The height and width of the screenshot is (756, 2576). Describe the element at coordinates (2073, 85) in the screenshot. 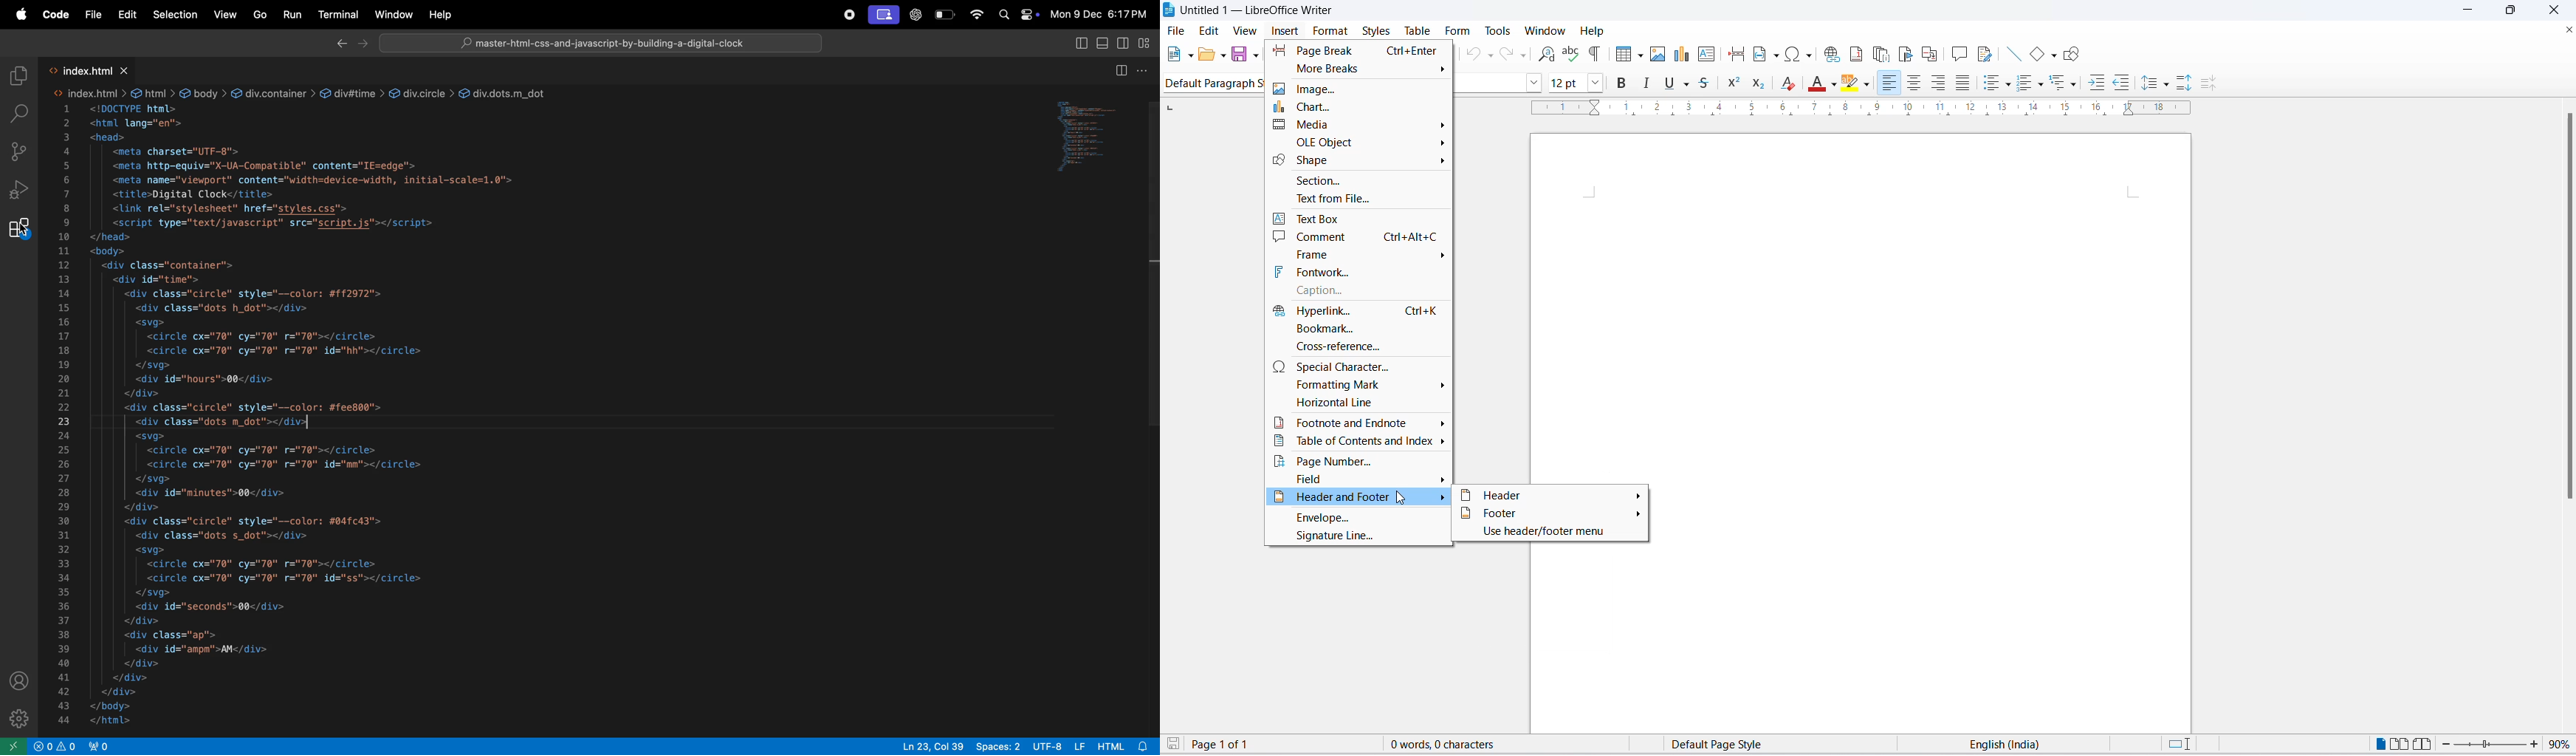

I see `outline format options` at that location.